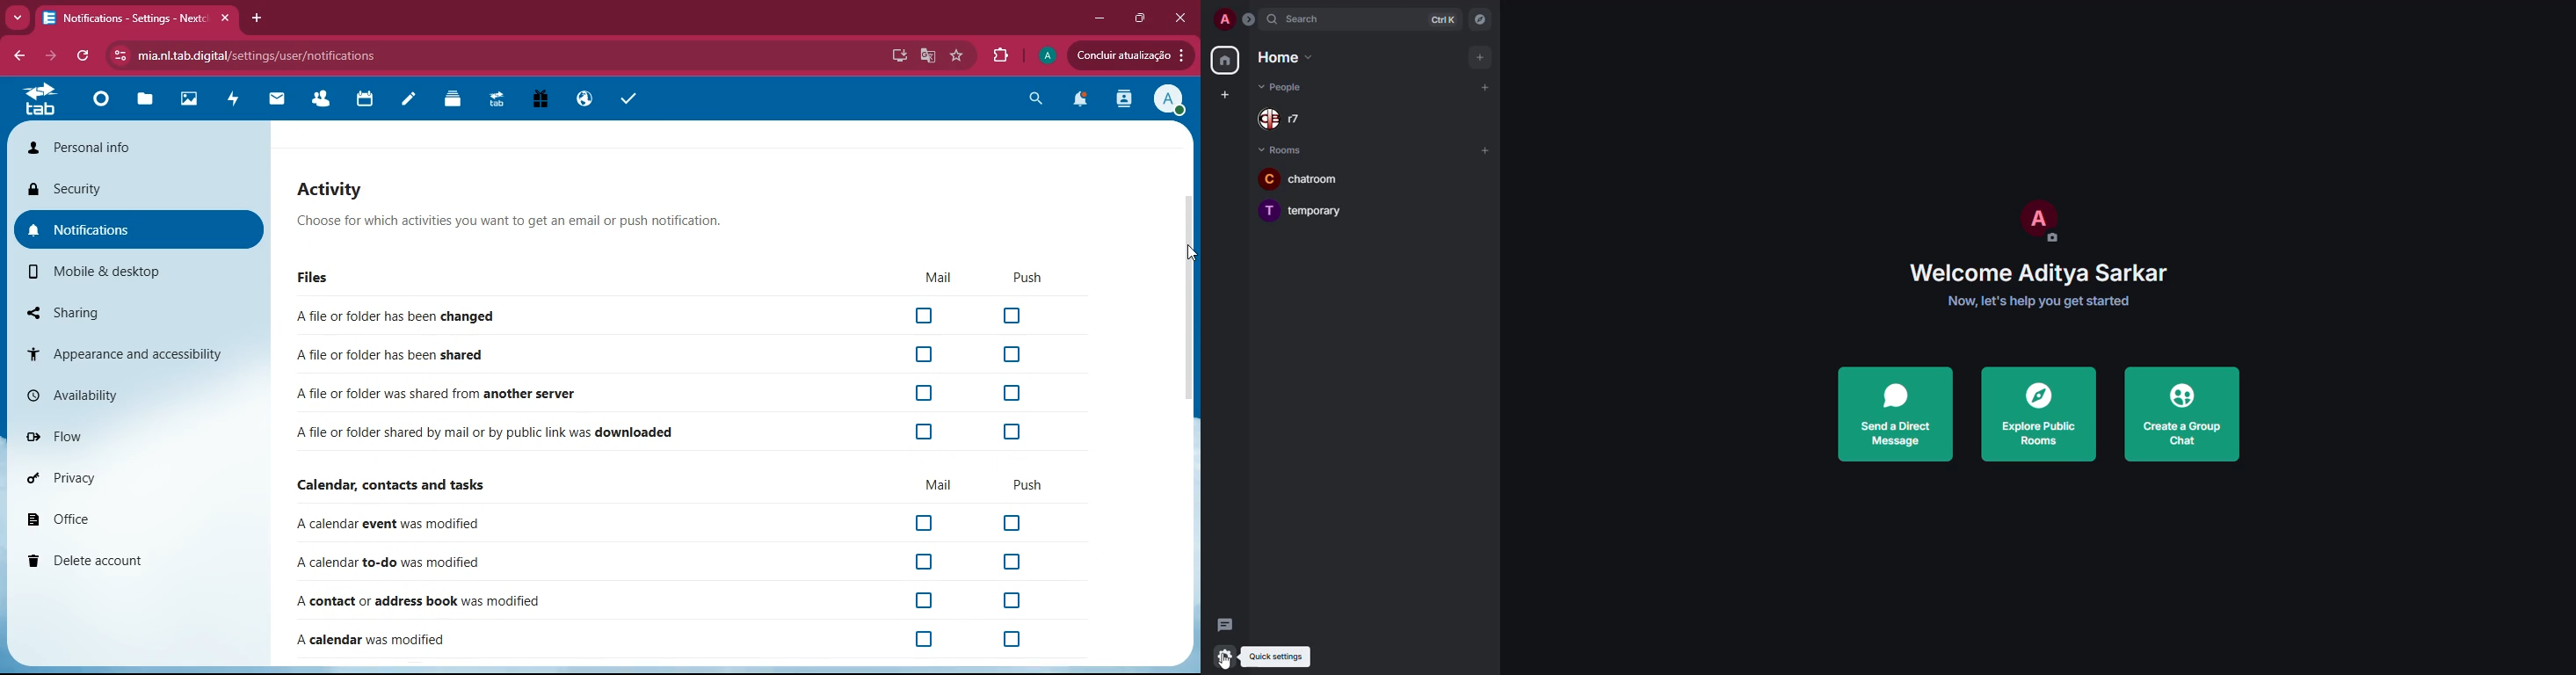 This screenshot has width=2576, height=700. Describe the element at coordinates (630, 98) in the screenshot. I see `tasks` at that location.